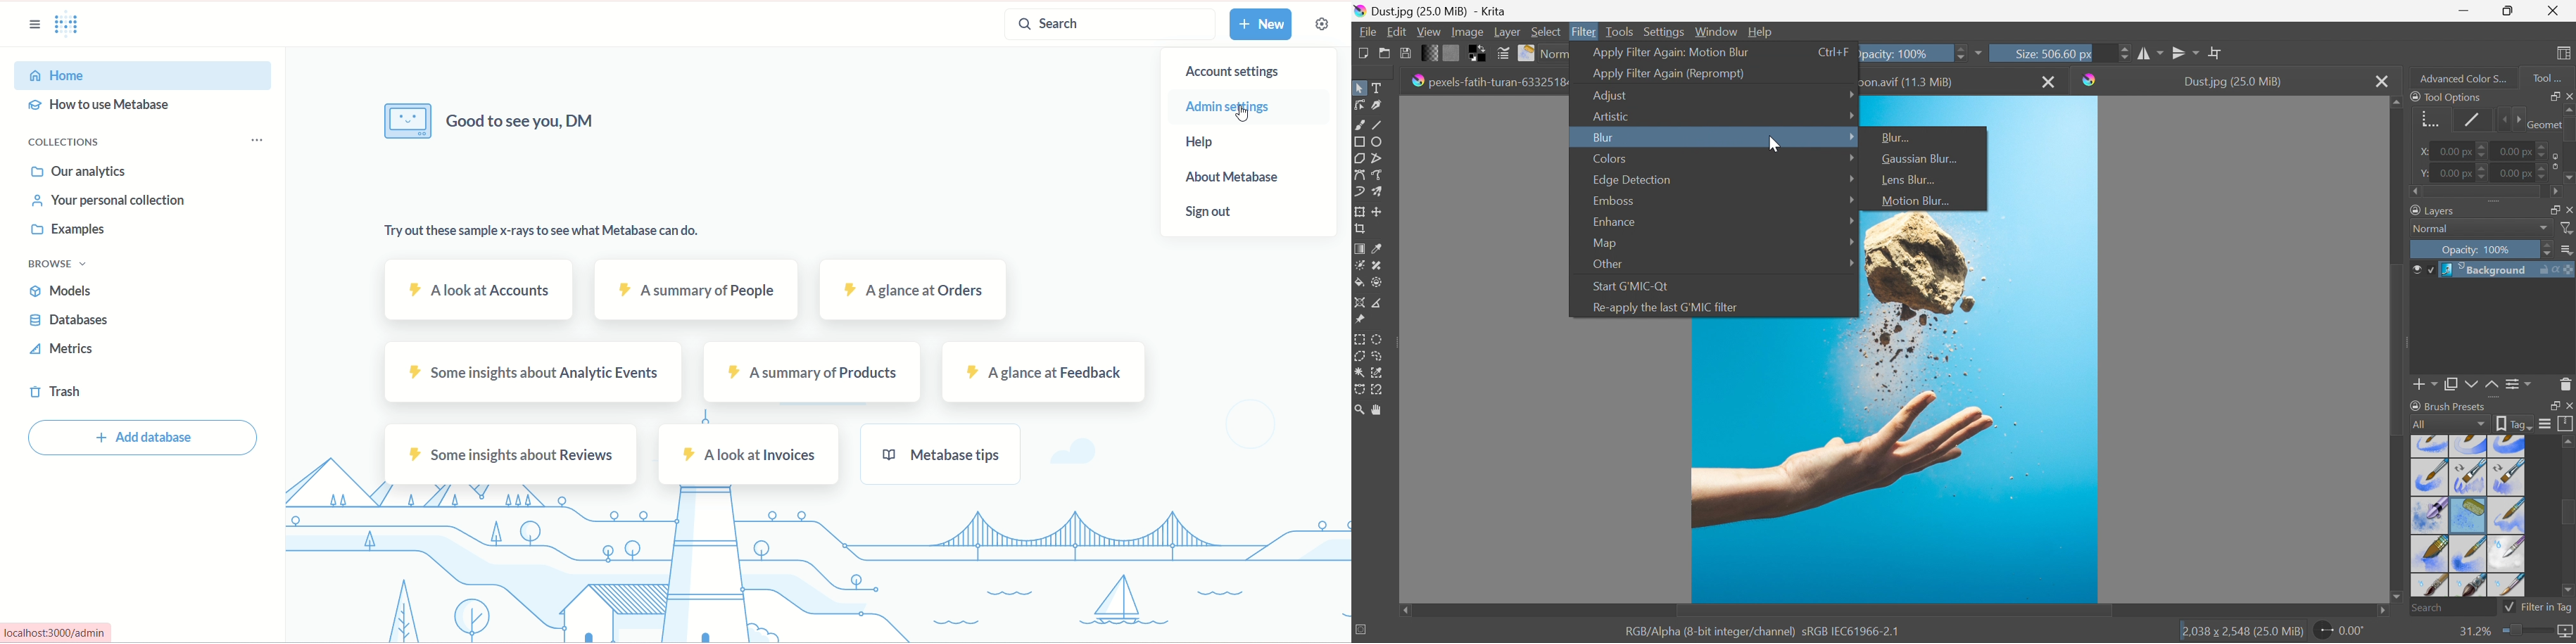 The width and height of the screenshot is (2576, 644). What do you see at coordinates (2554, 11) in the screenshot?
I see `Close` at bounding box center [2554, 11].